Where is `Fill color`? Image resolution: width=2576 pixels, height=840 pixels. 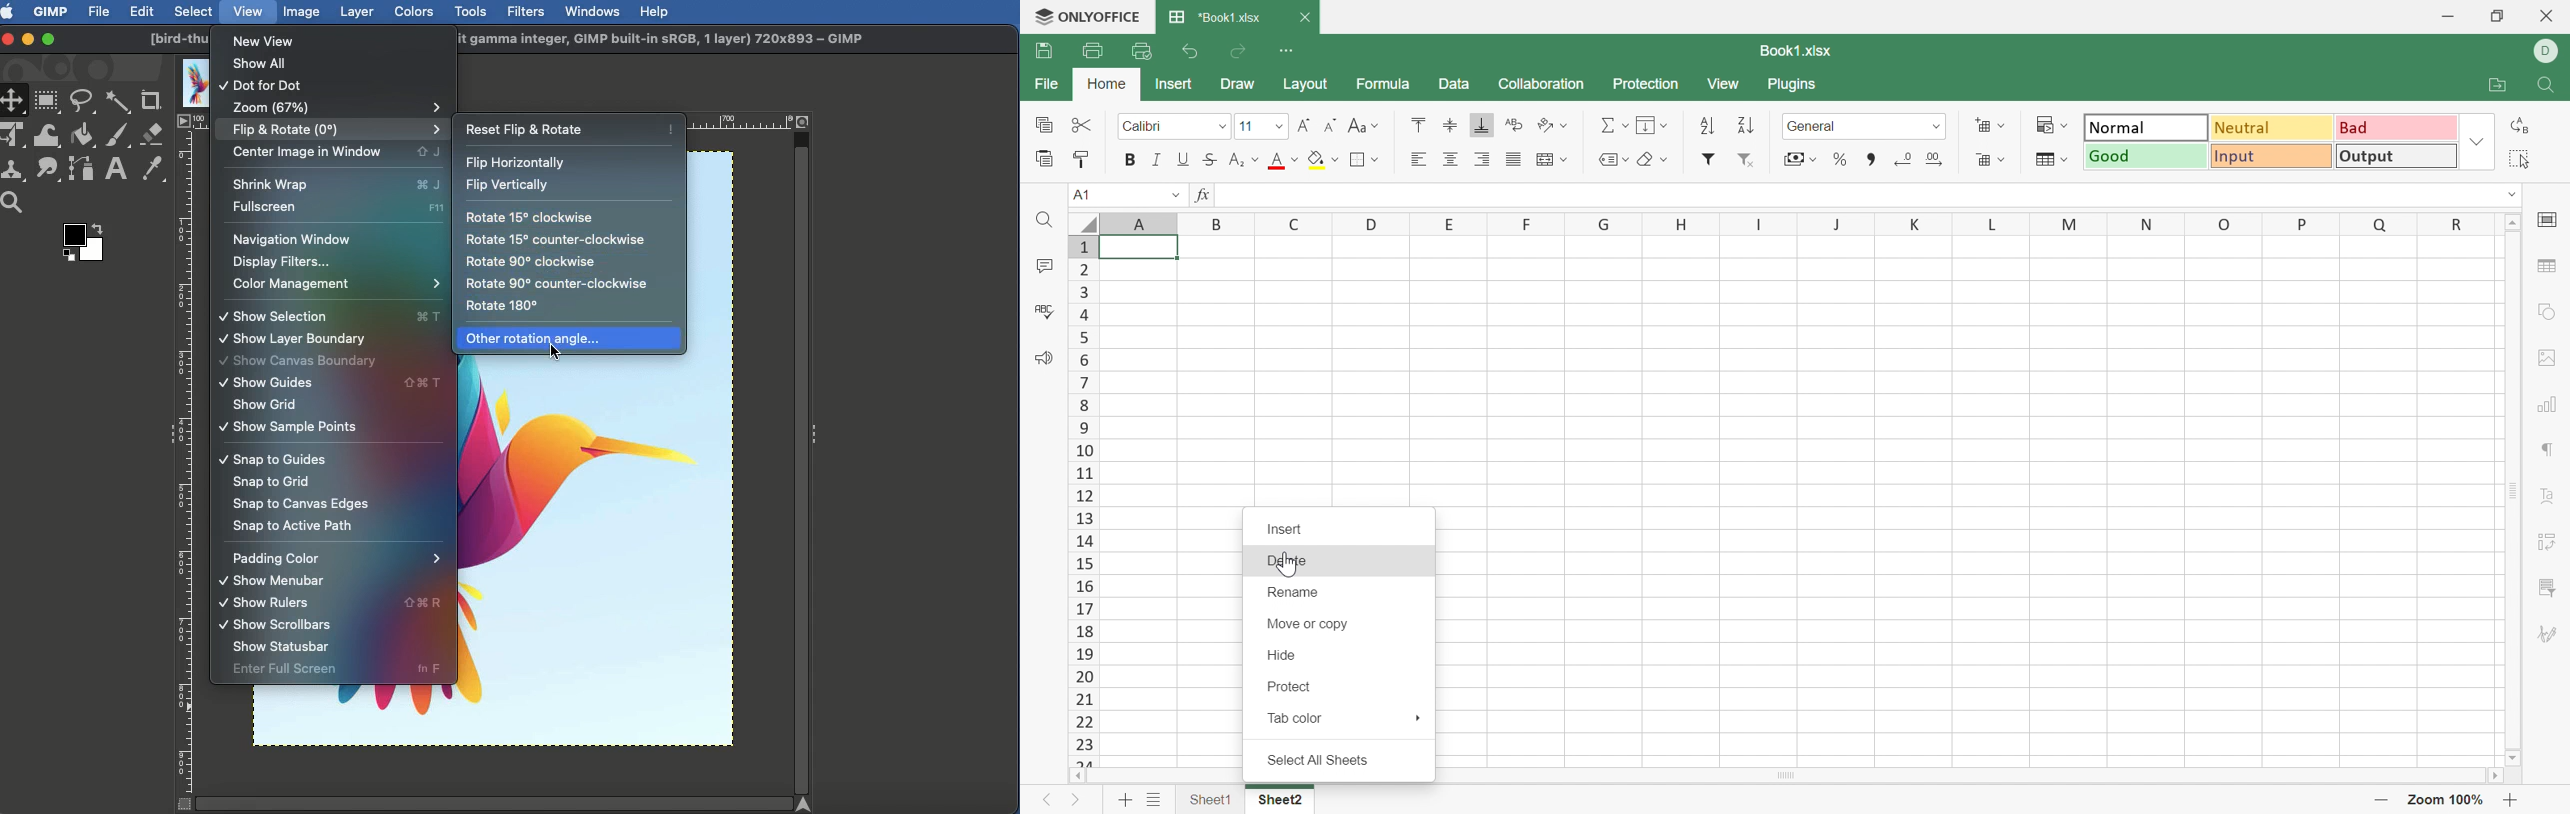
Fill color is located at coordinates (81, 137).